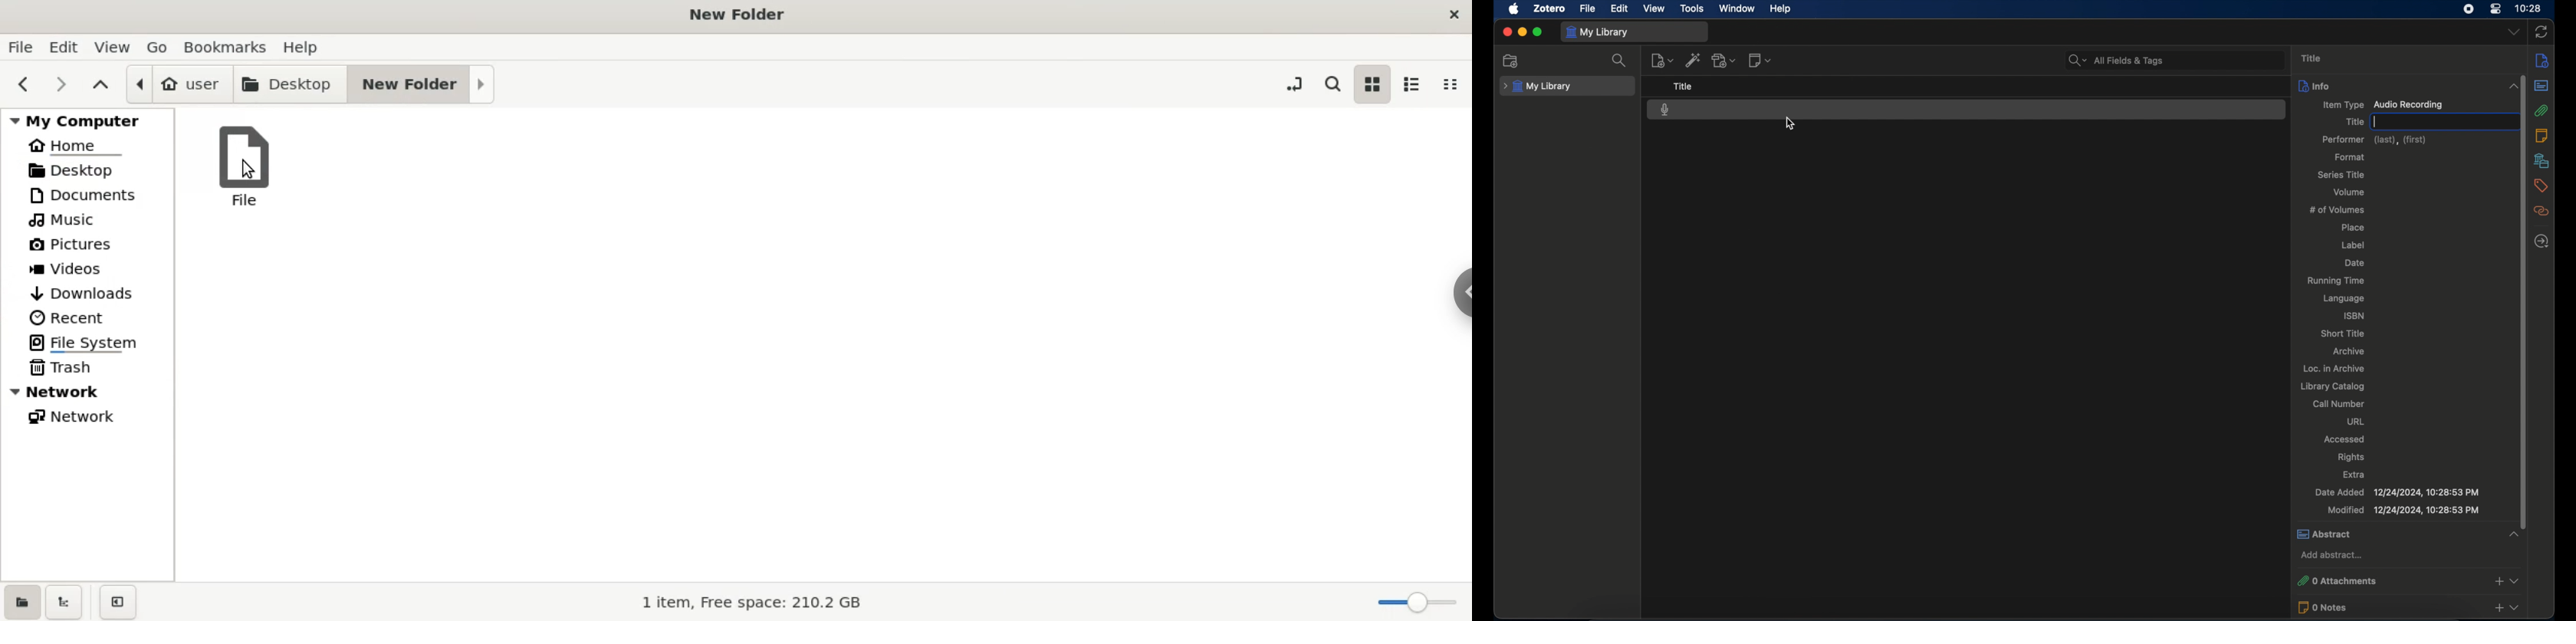 This screenshot has height=644, width=2576. What do you see at coordinates (2528, 7) in the screenshot?
I see `time` at bounding box center [2528, 7].